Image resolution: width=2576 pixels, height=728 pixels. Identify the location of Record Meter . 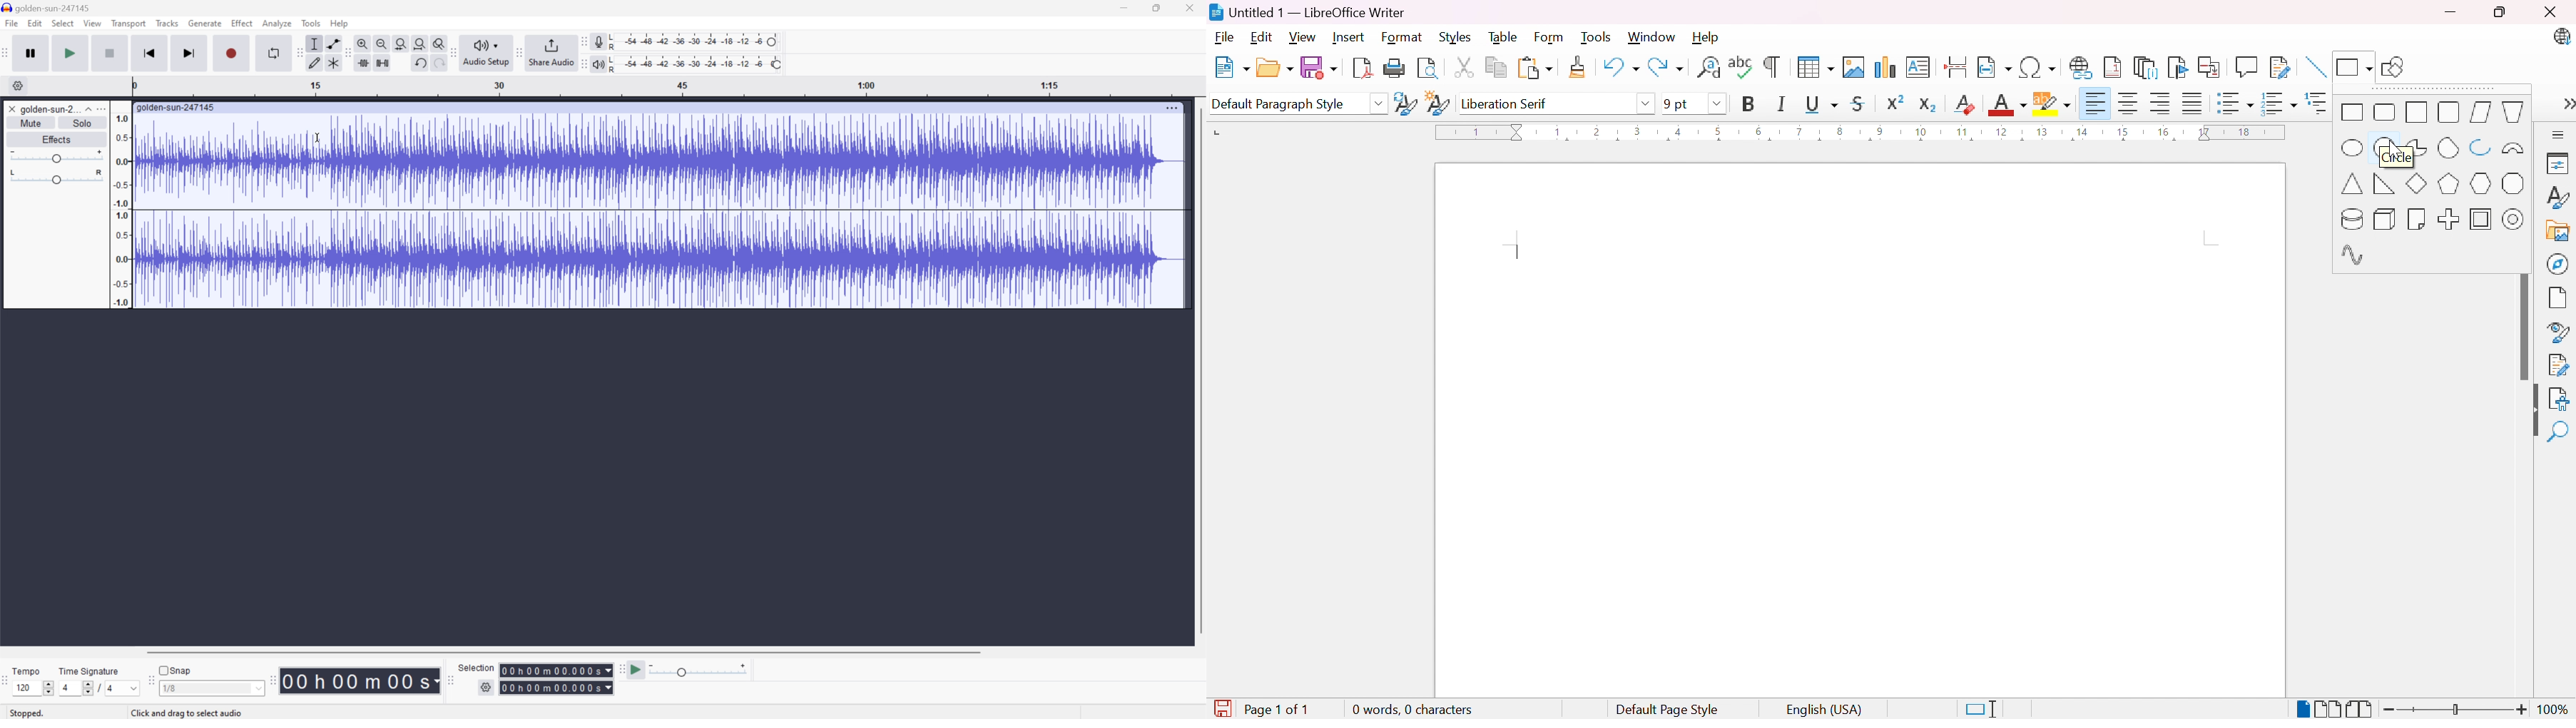
(598, 40).